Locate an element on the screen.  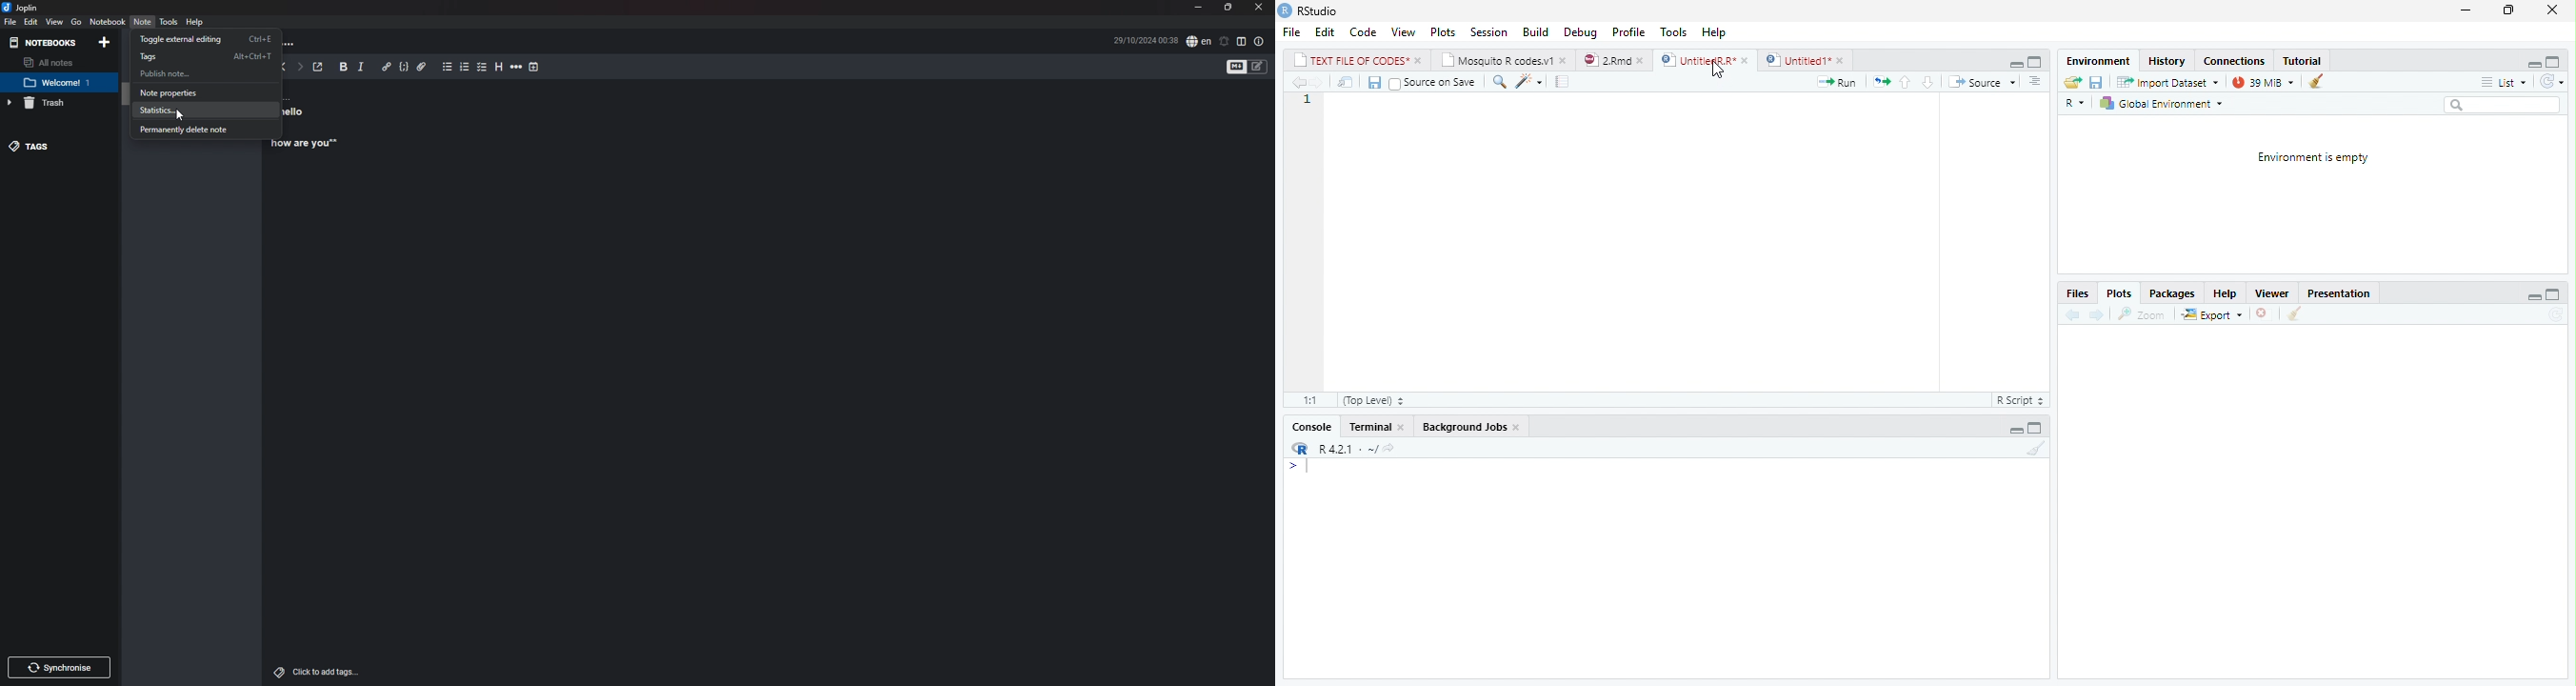
Row Number is located at coordinates (1305, 102).